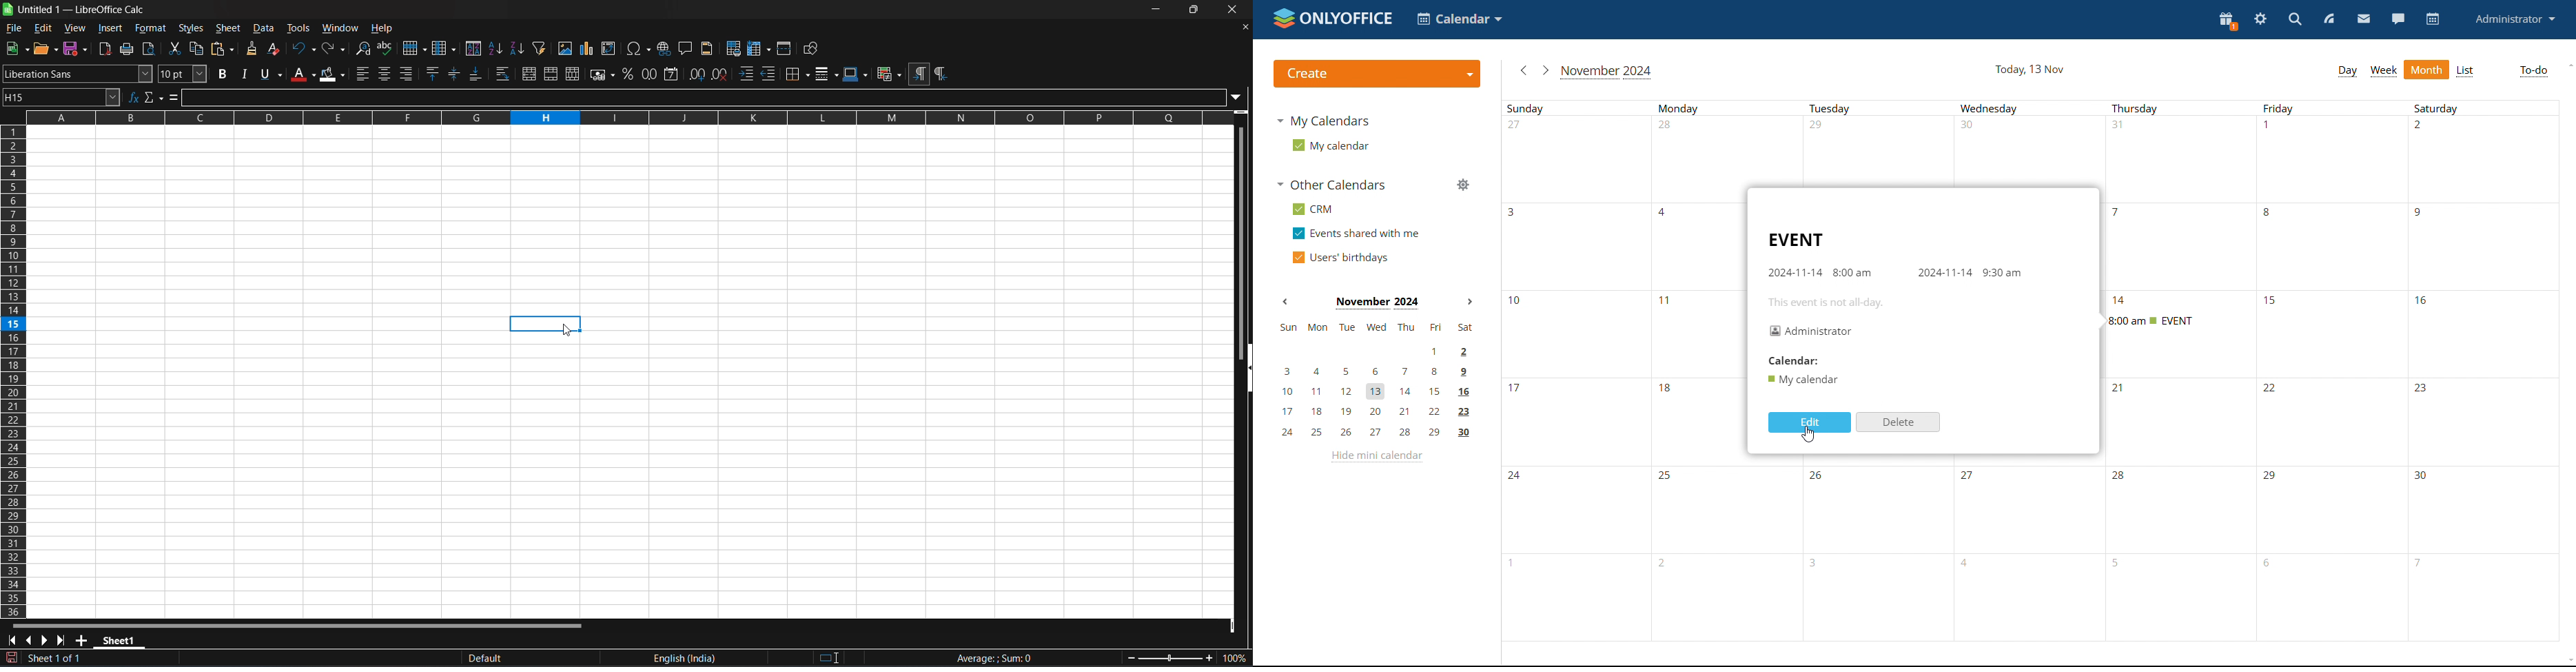 Image resolution: width=2576 pixels, height=672 pixels. I want to click on font color, so click(304, 74).